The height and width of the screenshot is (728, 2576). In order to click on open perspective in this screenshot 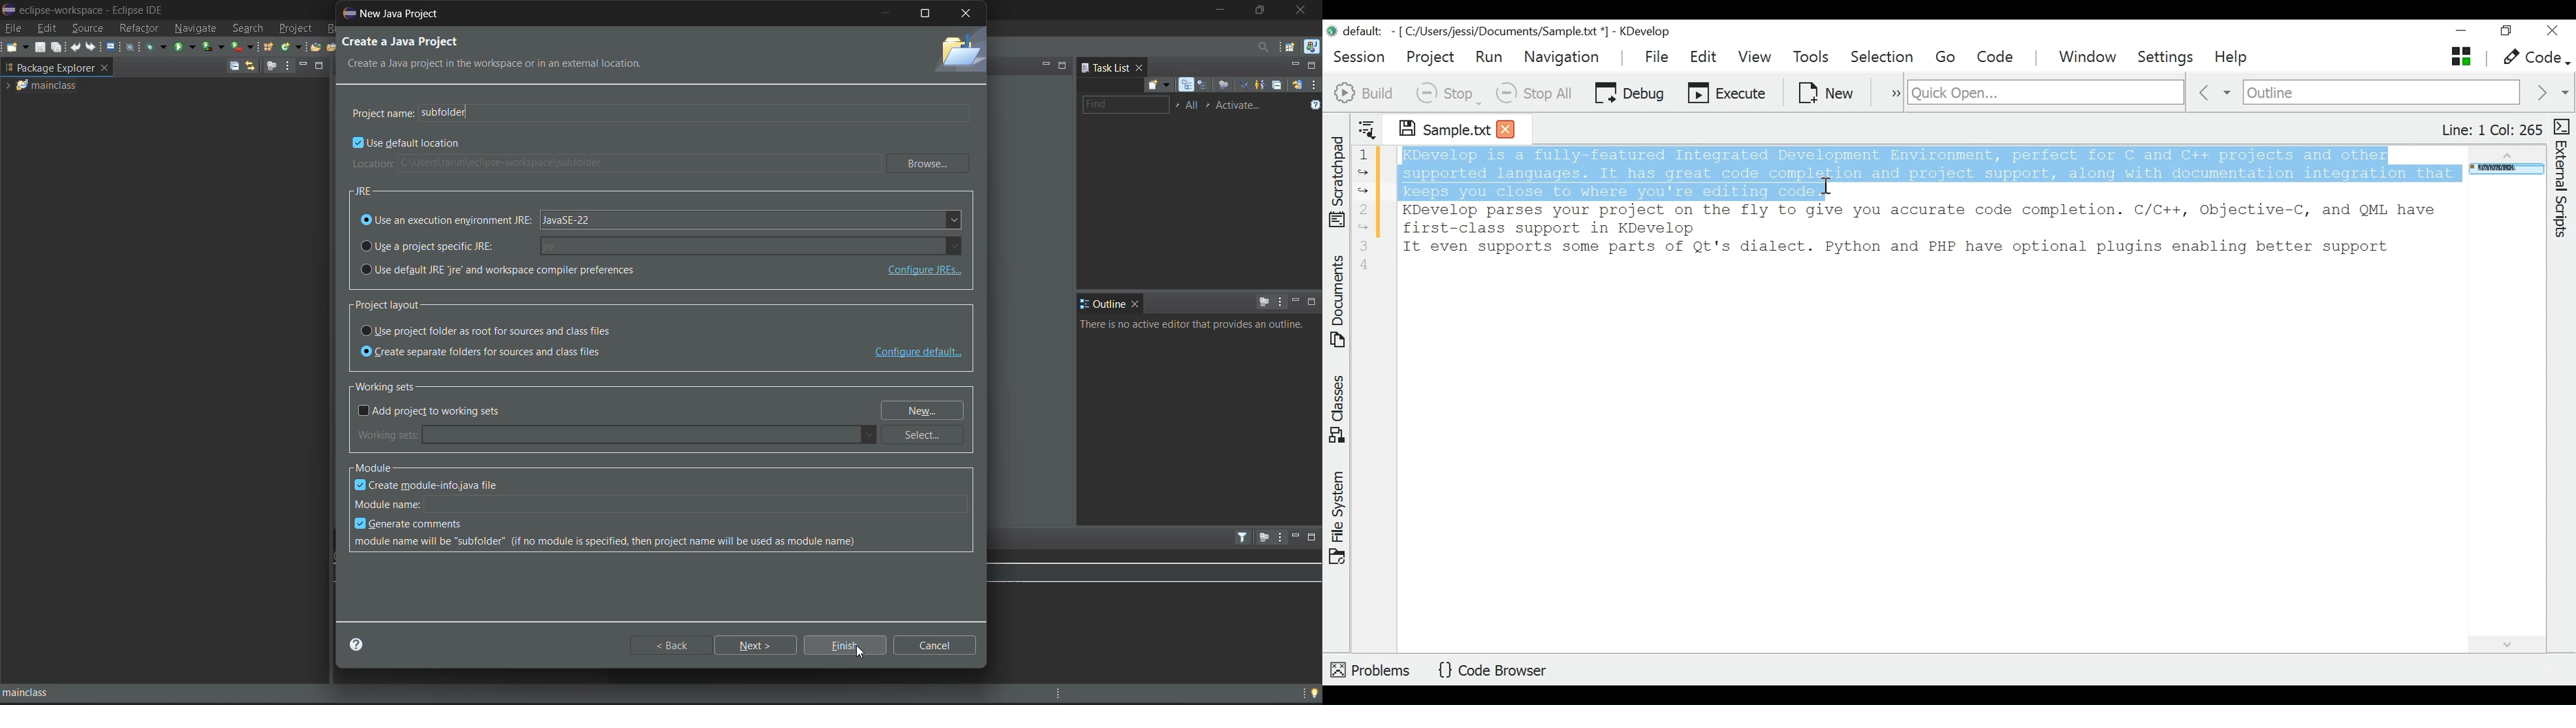, I will do `click(1289, 47)`.